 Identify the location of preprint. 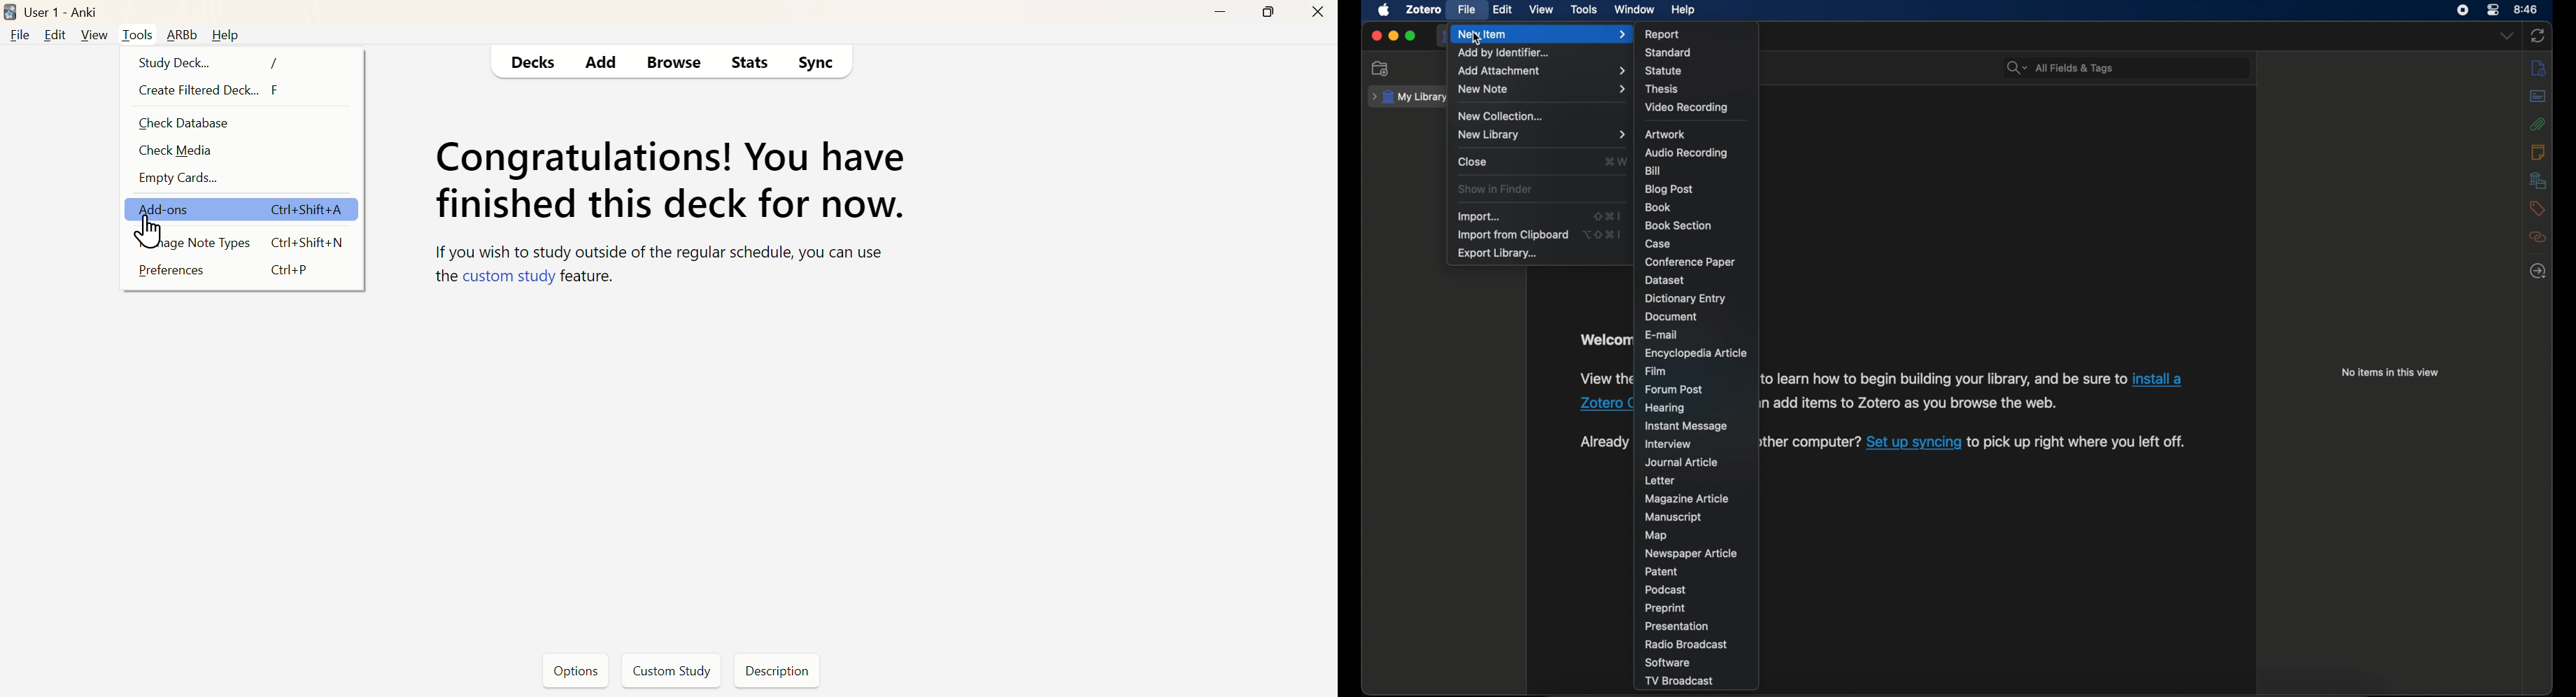
(1664, 608).